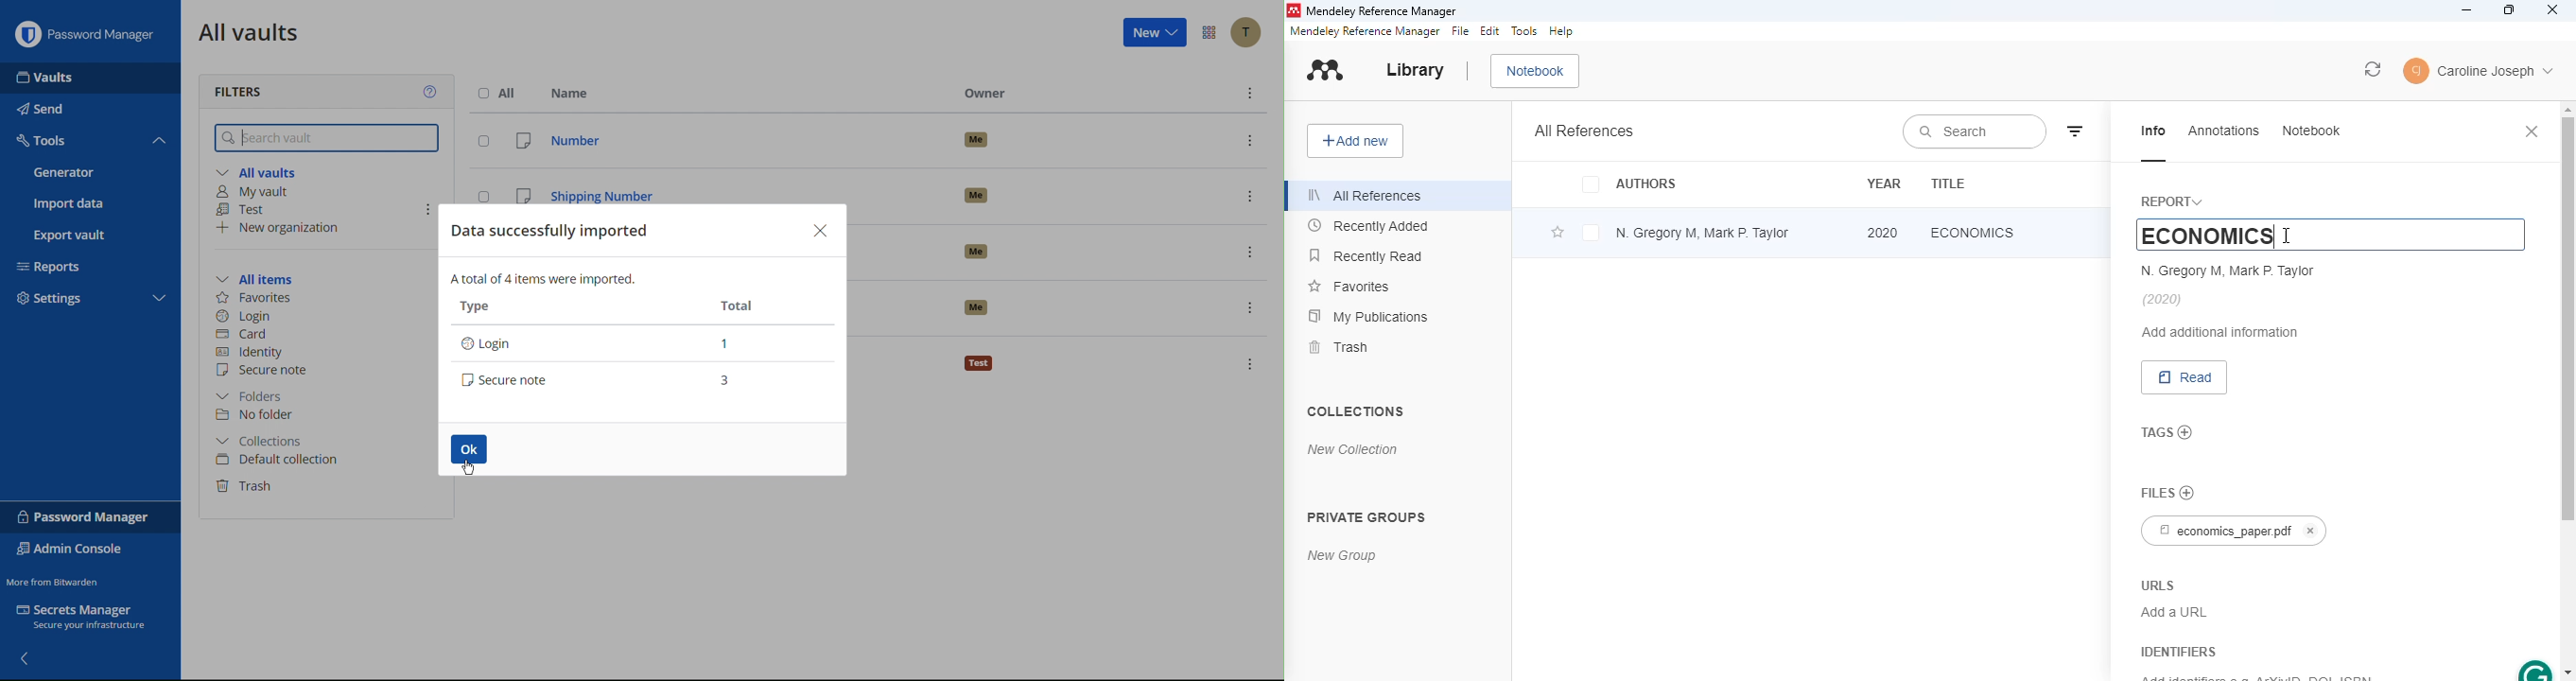 This screenshot has width=2576, height=700. What do you see at coordinates (2229, 271) in the screenshot?
I see `N. Gregory M, Mark P. Taylor` at bounding box center [2229, 271].